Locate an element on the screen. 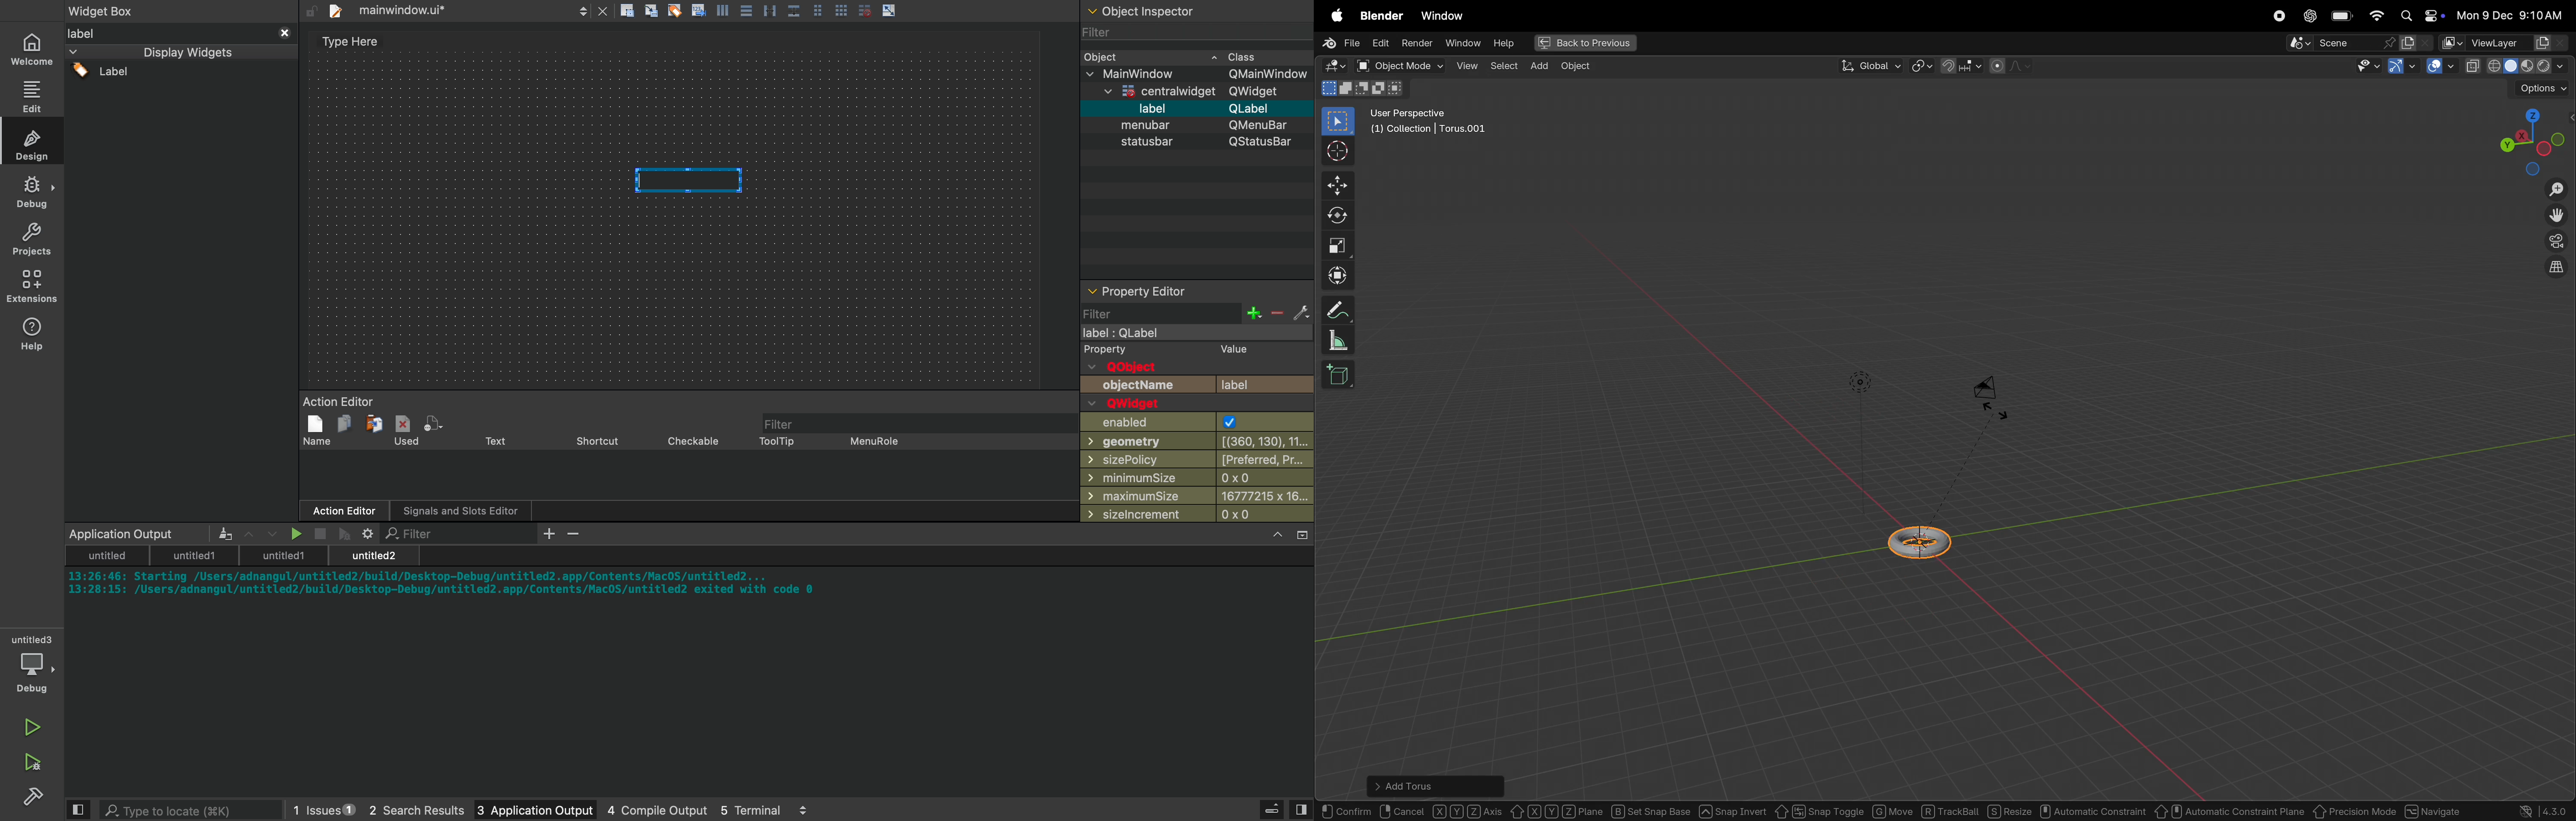 Image resolution: width=2576 pixels, height=840 pixels. 5 terminal is located at coordinates (760, 810).